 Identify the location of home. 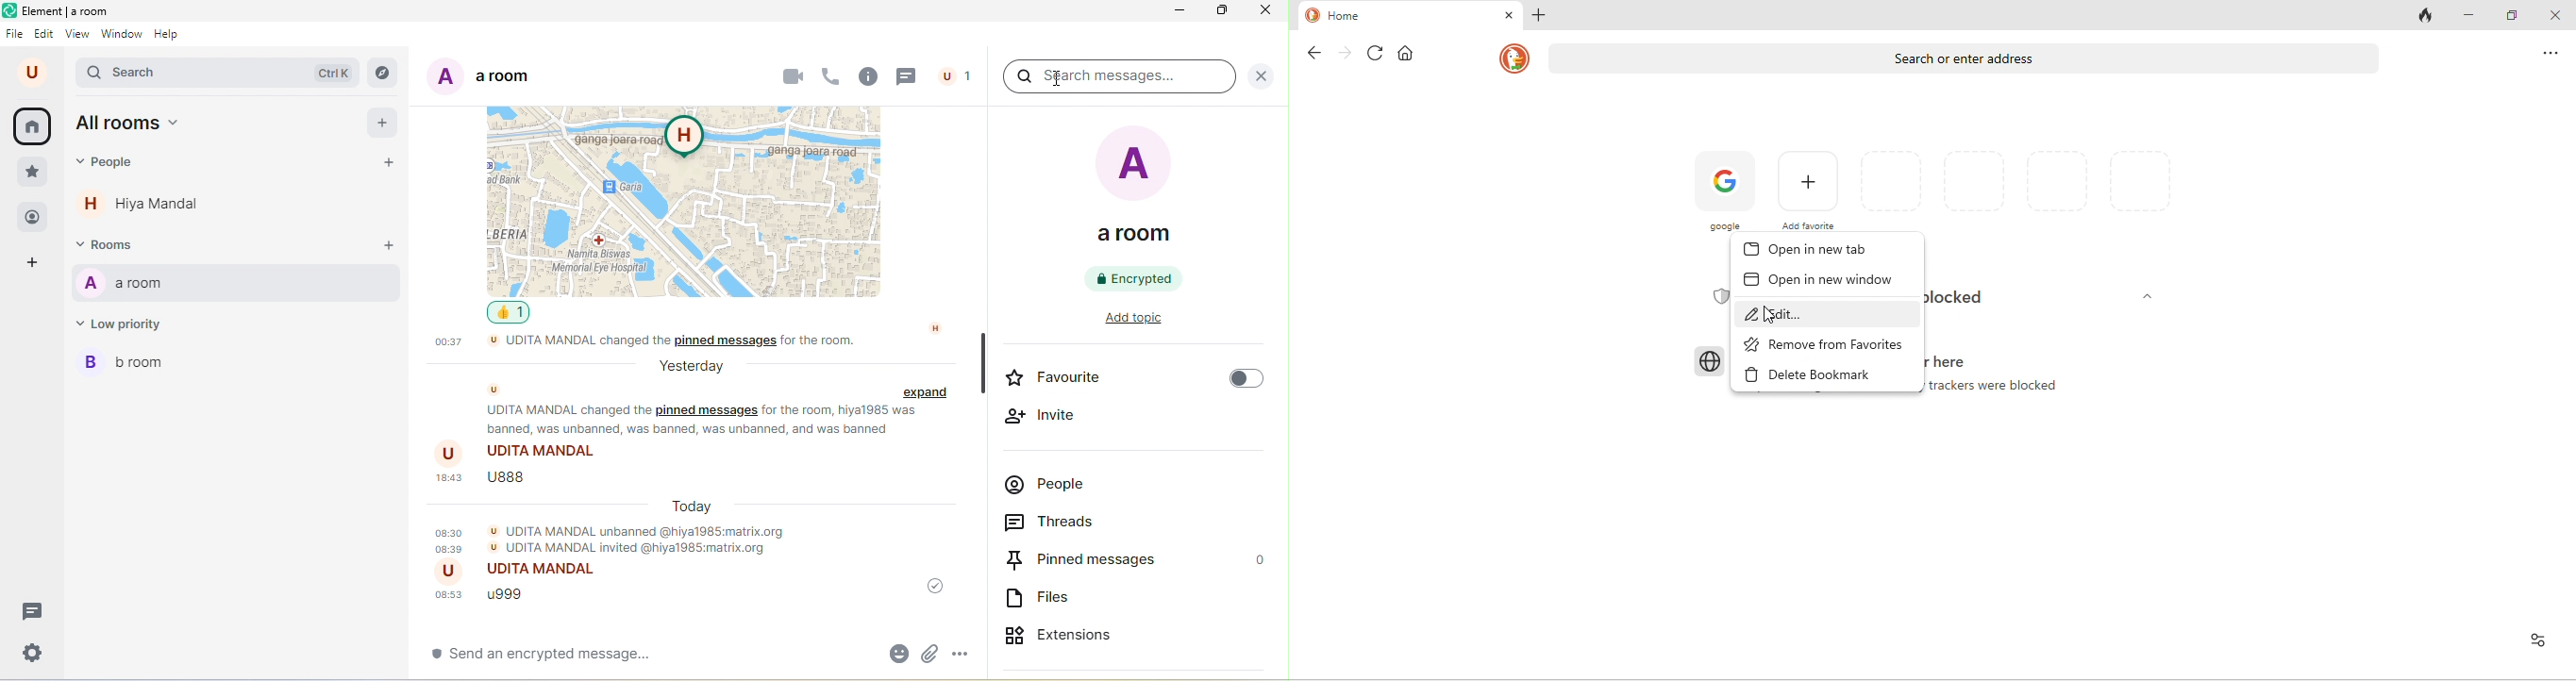
(36, 126).